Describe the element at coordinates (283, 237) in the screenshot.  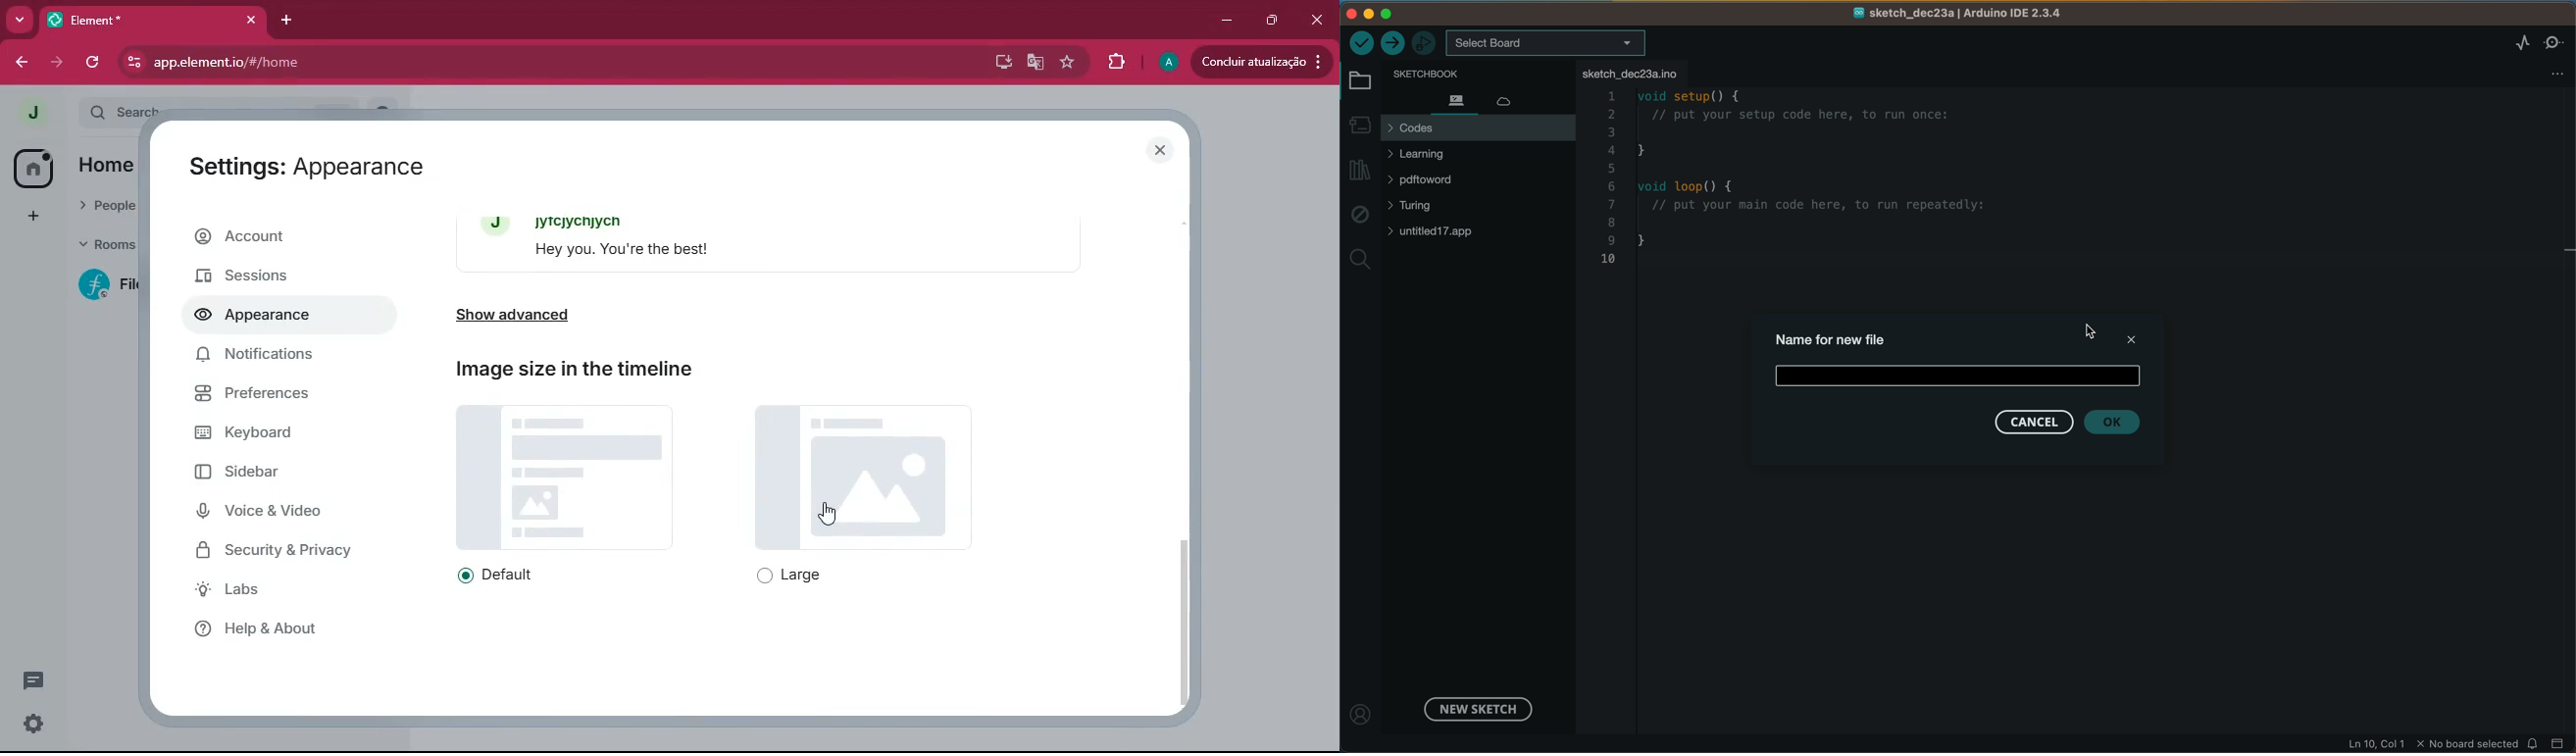
I see `account` at that location.